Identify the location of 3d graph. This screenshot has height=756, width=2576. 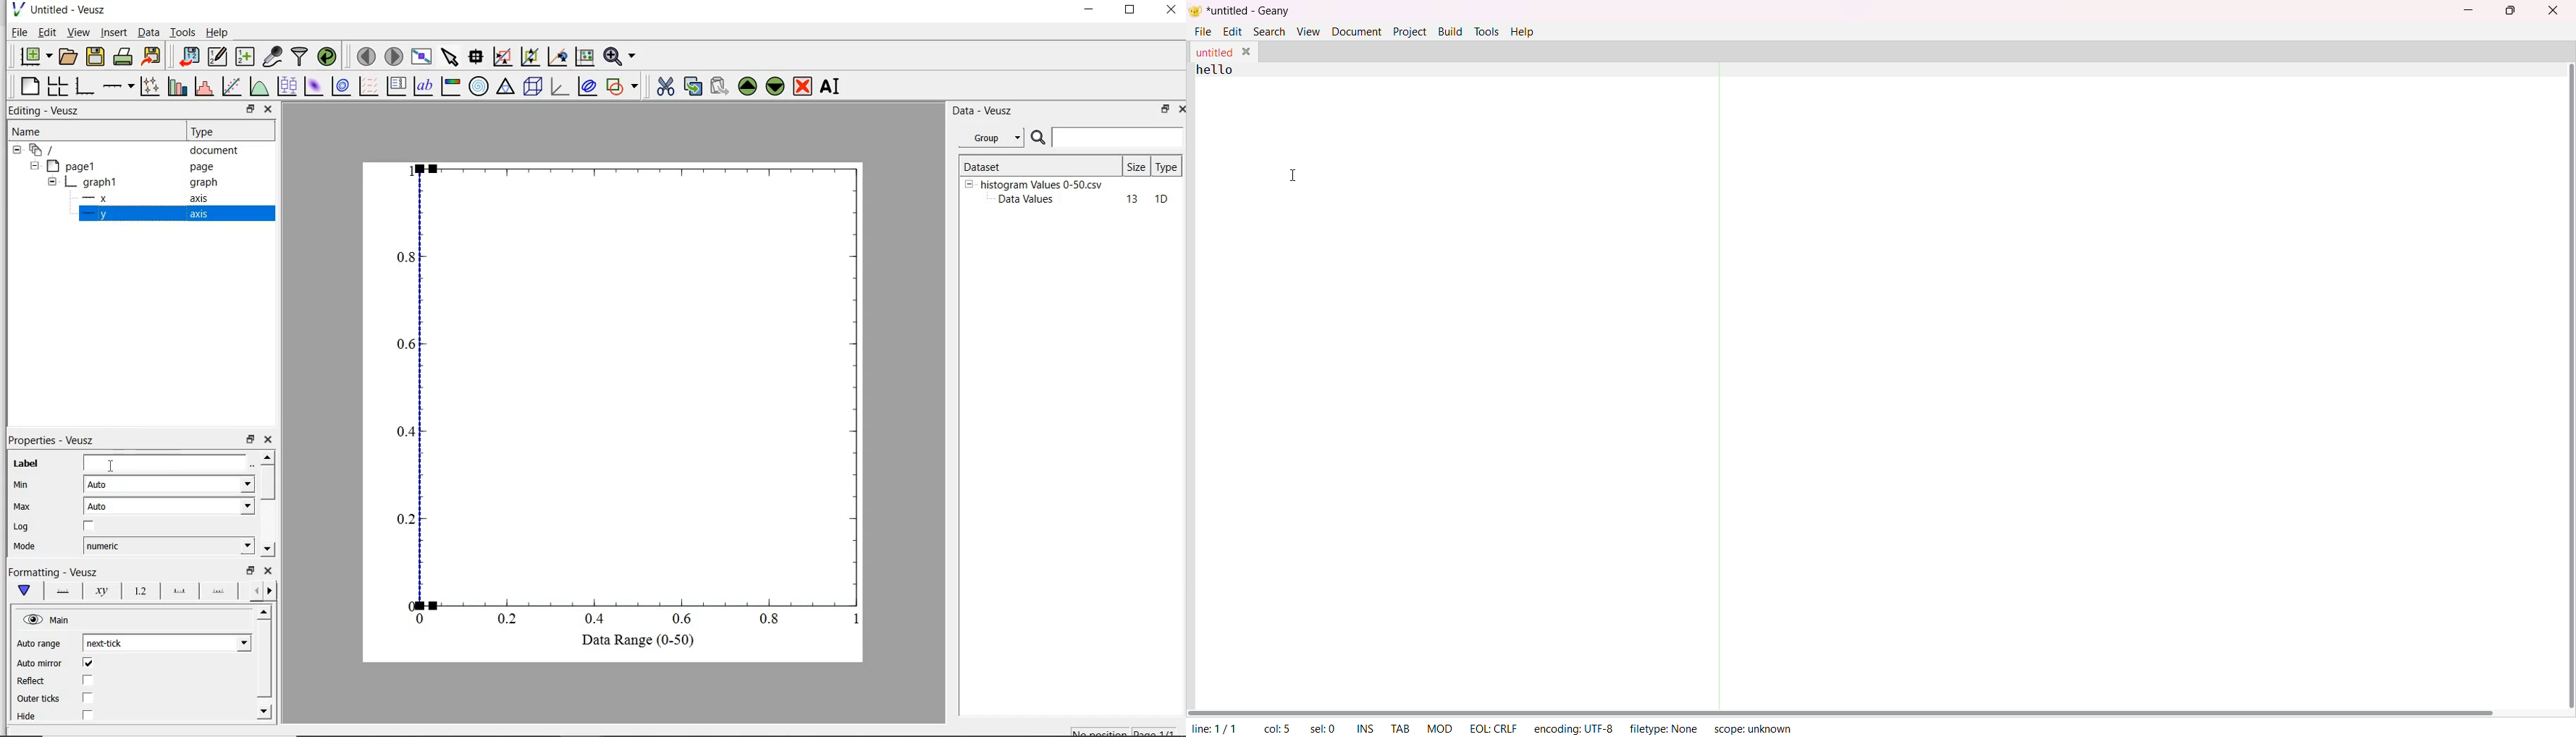
(559, 87).